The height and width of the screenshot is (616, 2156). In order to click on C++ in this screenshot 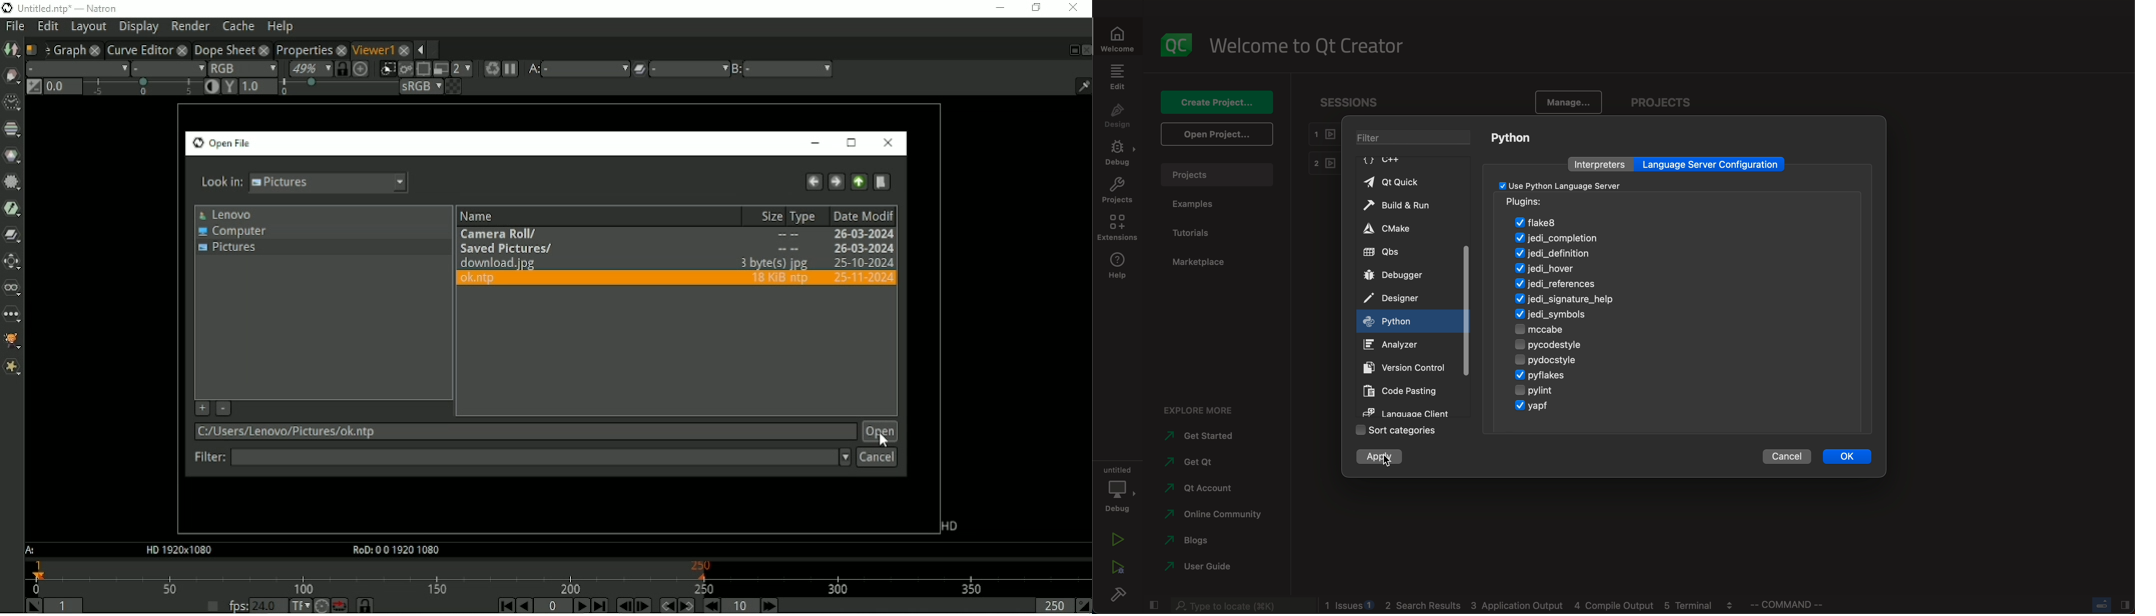, I will do `click(1383, 160)`.